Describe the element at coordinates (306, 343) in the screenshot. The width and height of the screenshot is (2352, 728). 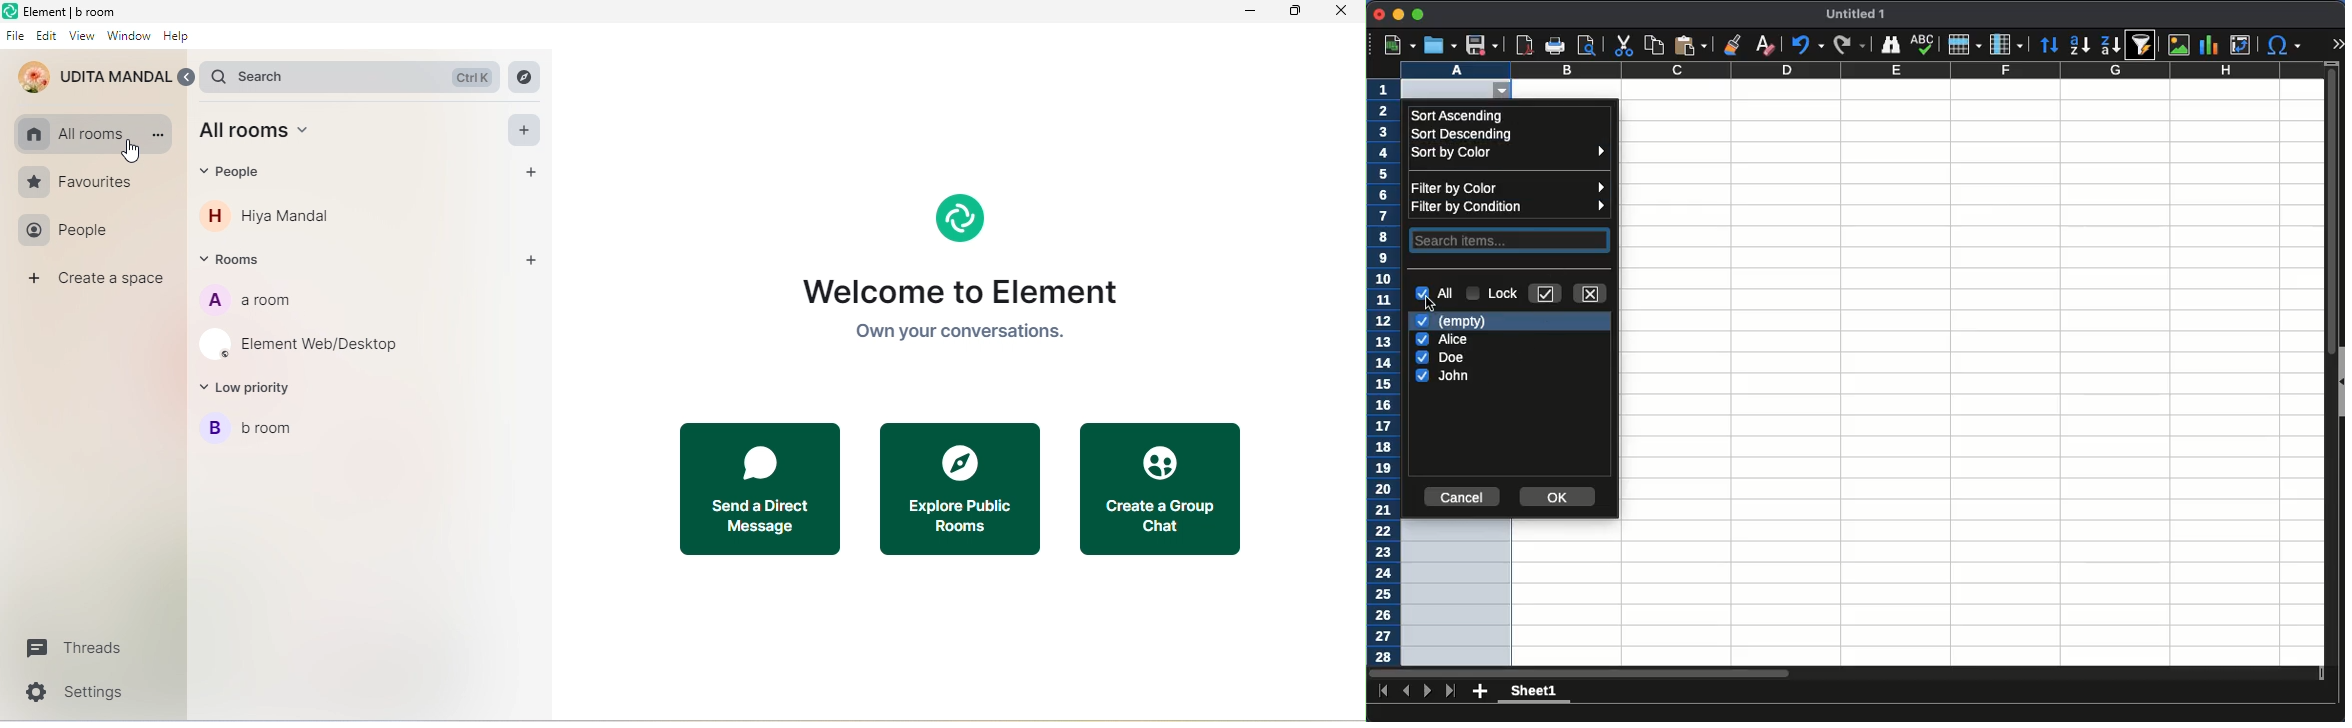
I see `element web/desktop` at that location.